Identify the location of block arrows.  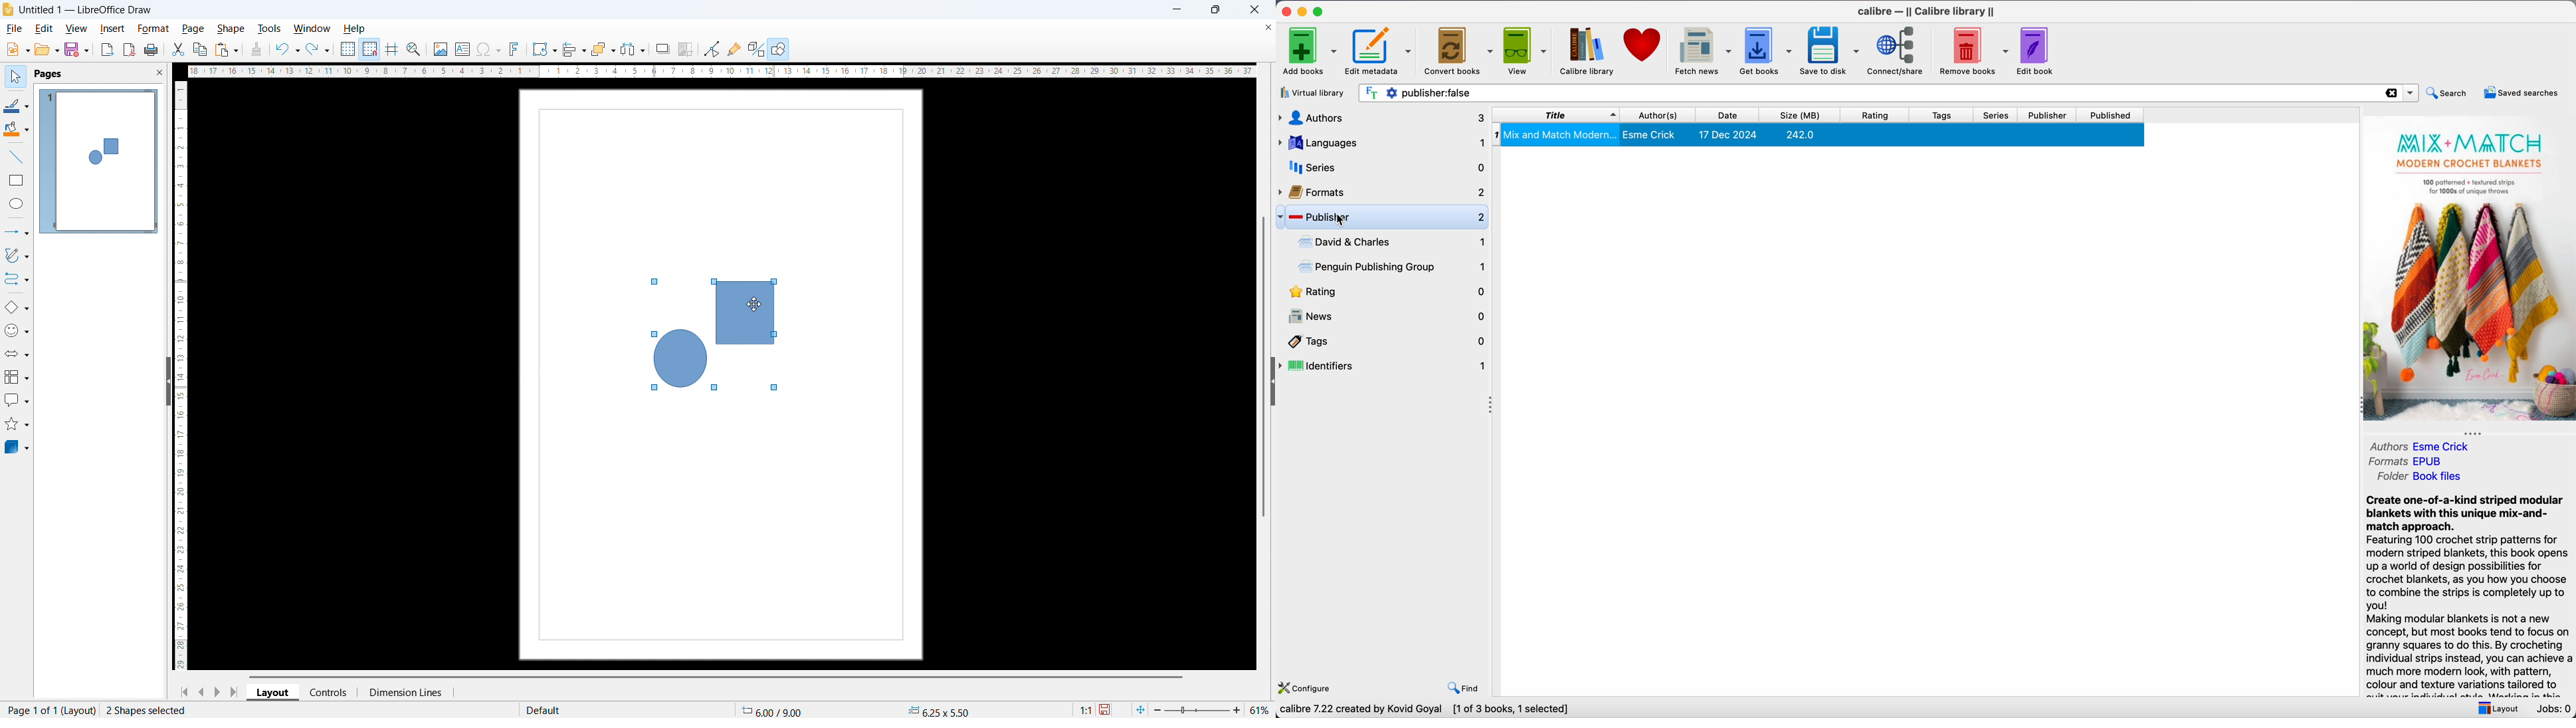
(17, 354).